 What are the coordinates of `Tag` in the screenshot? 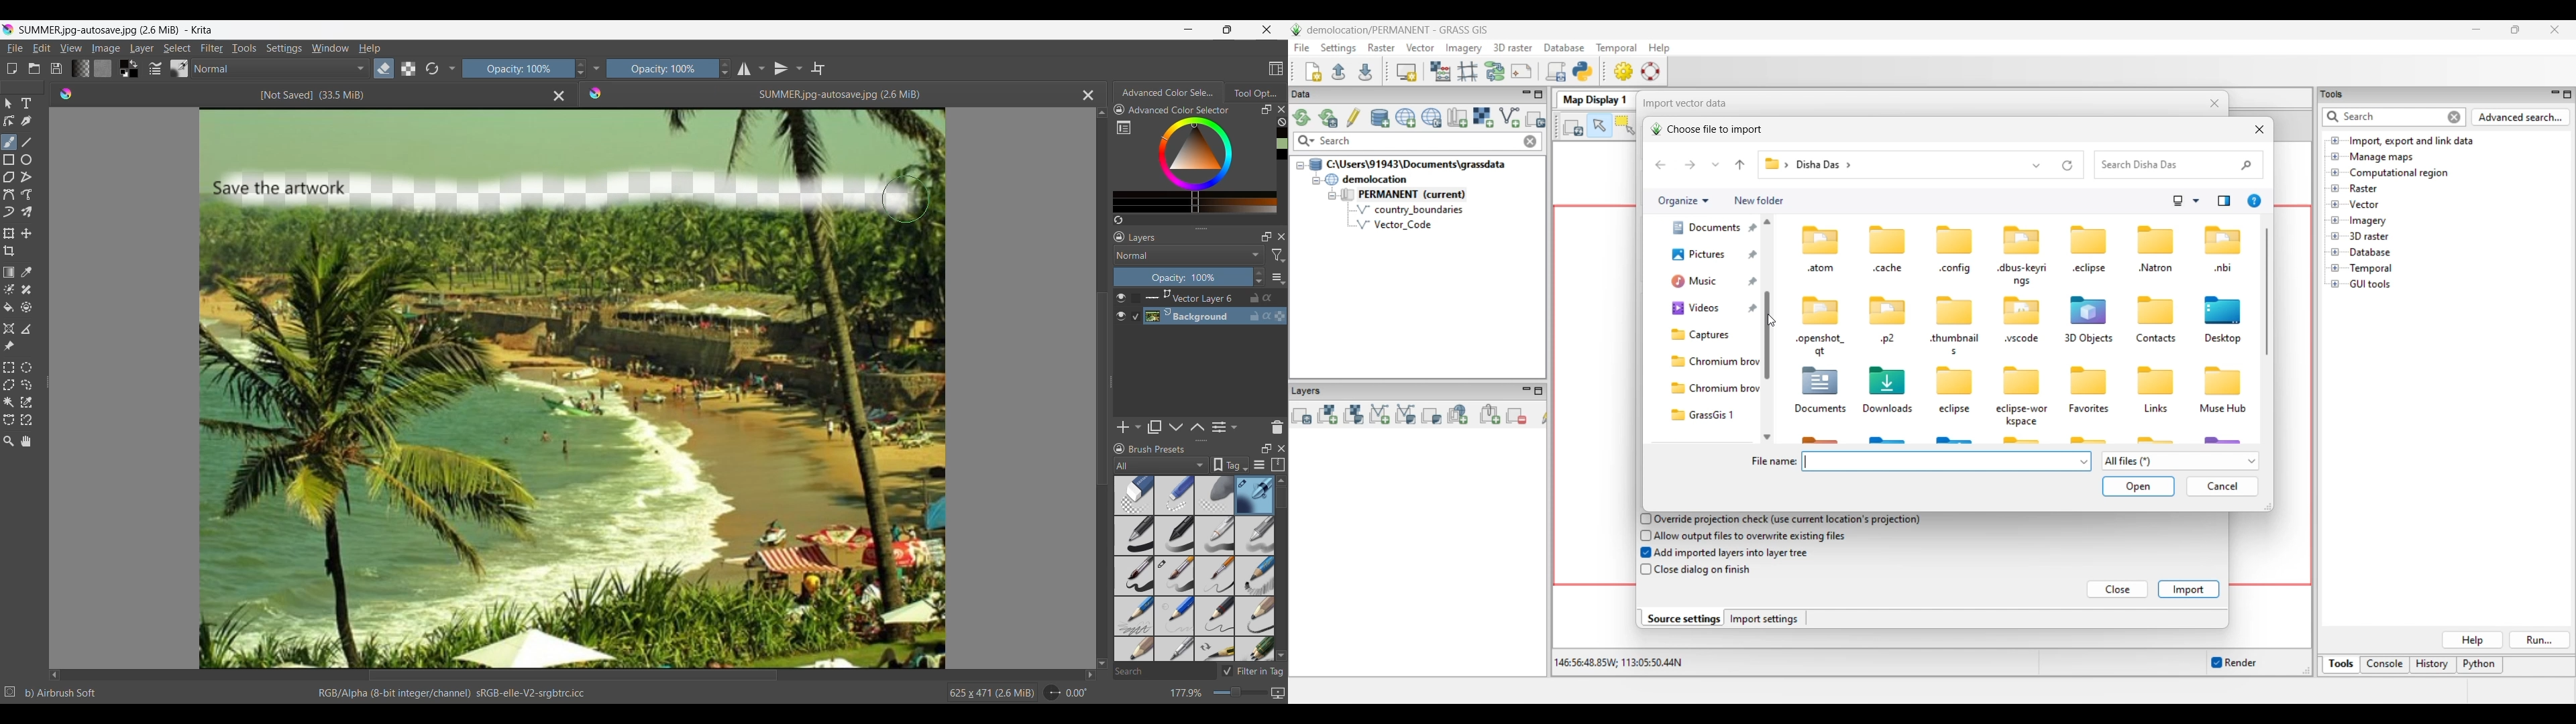 It's located at (1230, 465).